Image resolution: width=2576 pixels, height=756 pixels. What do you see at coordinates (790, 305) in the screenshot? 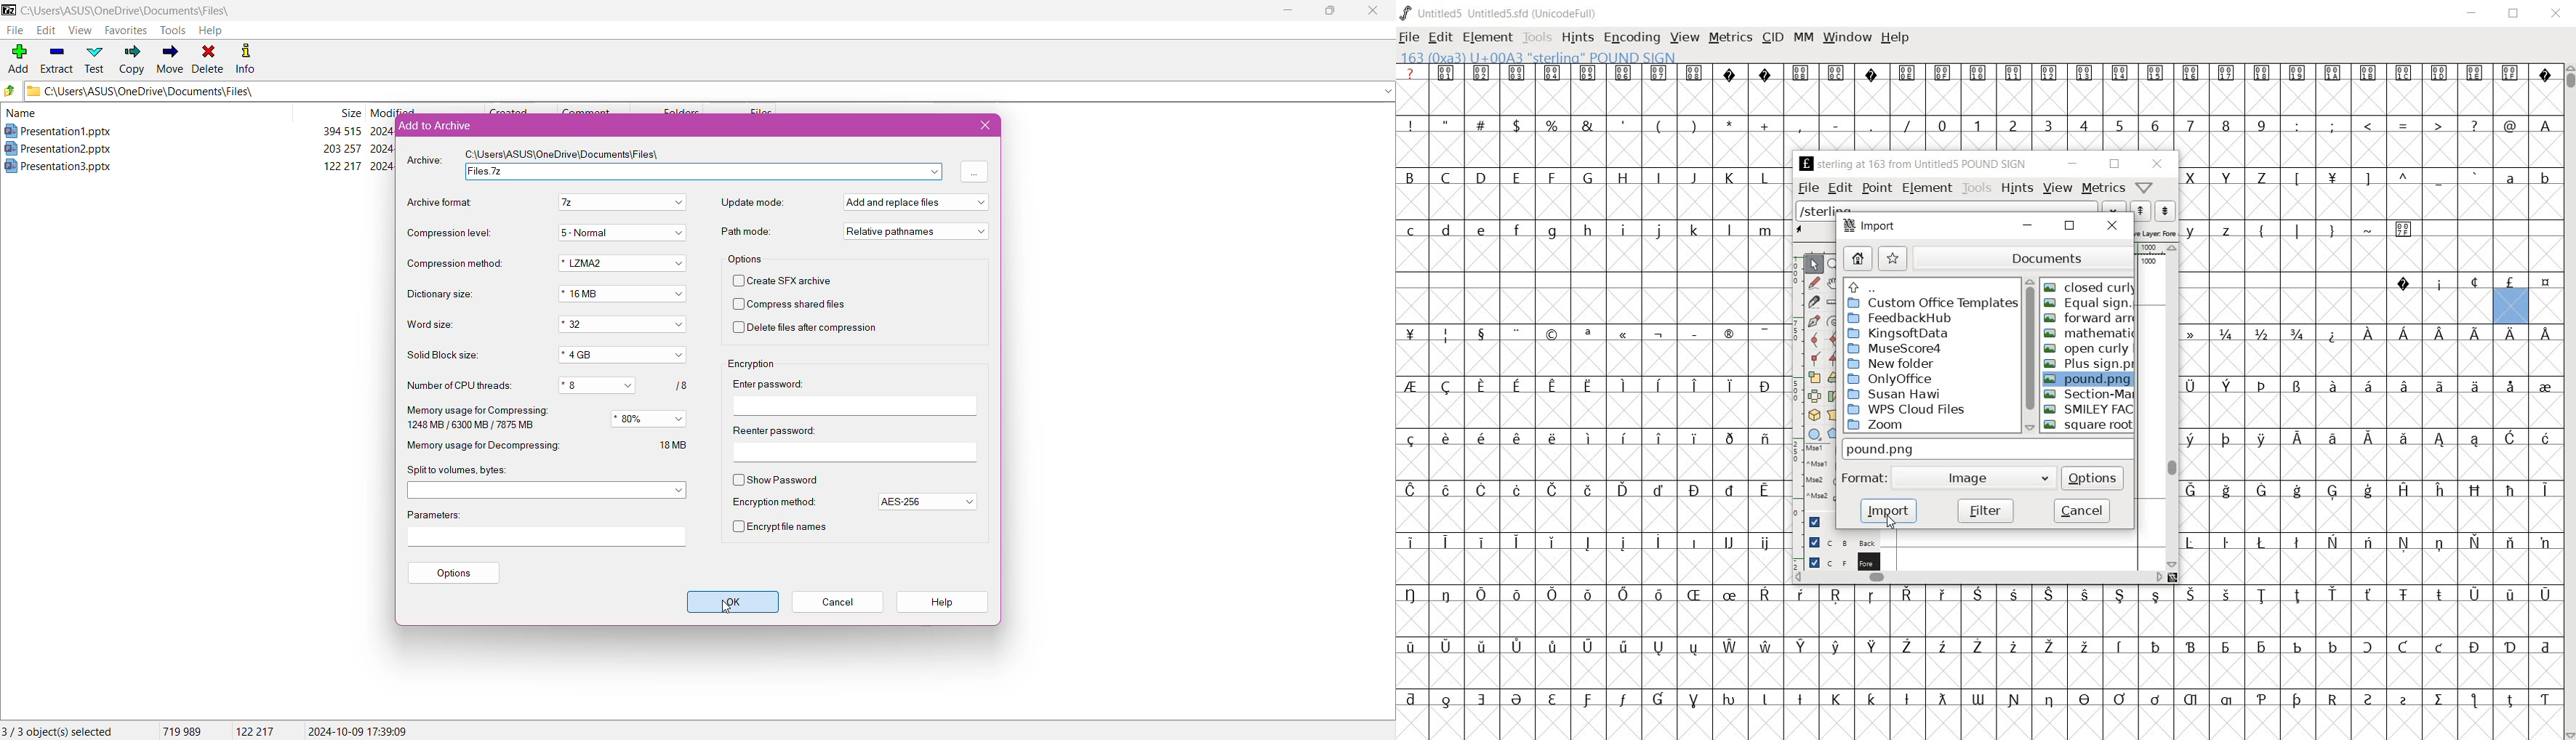
I see `Compress shared files ` at bounding box center [790, 305].